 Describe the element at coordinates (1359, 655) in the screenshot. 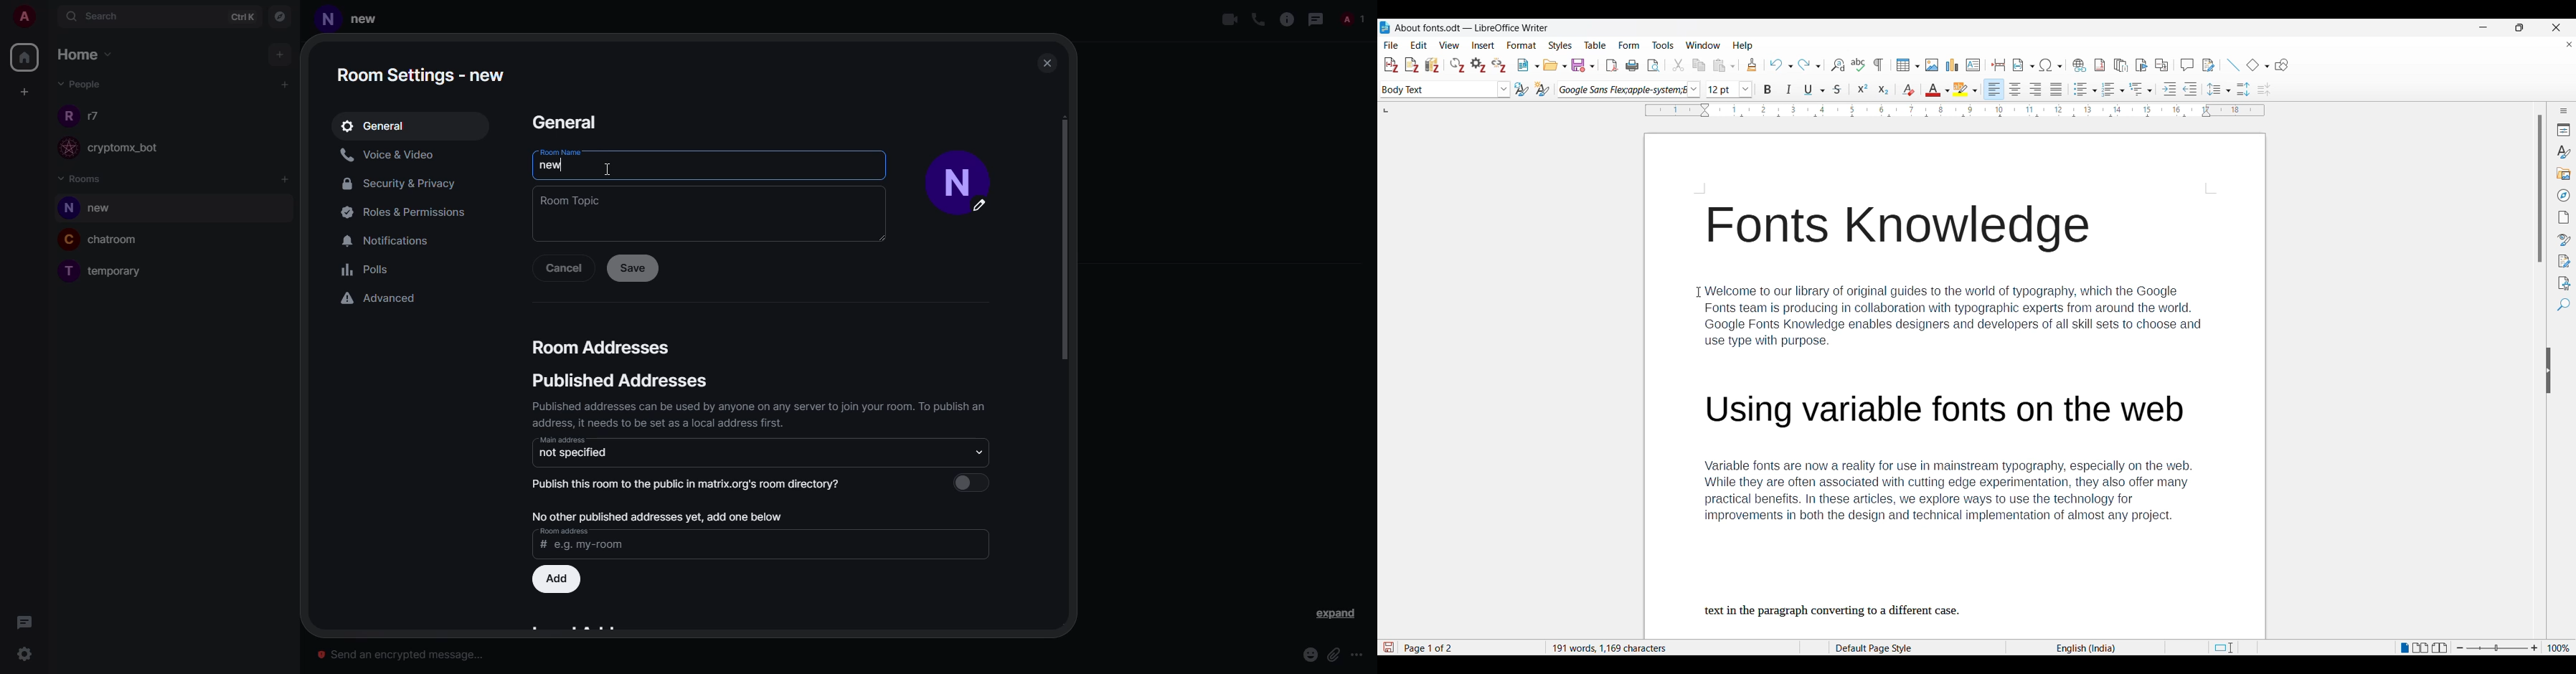

I see `more` at that location.